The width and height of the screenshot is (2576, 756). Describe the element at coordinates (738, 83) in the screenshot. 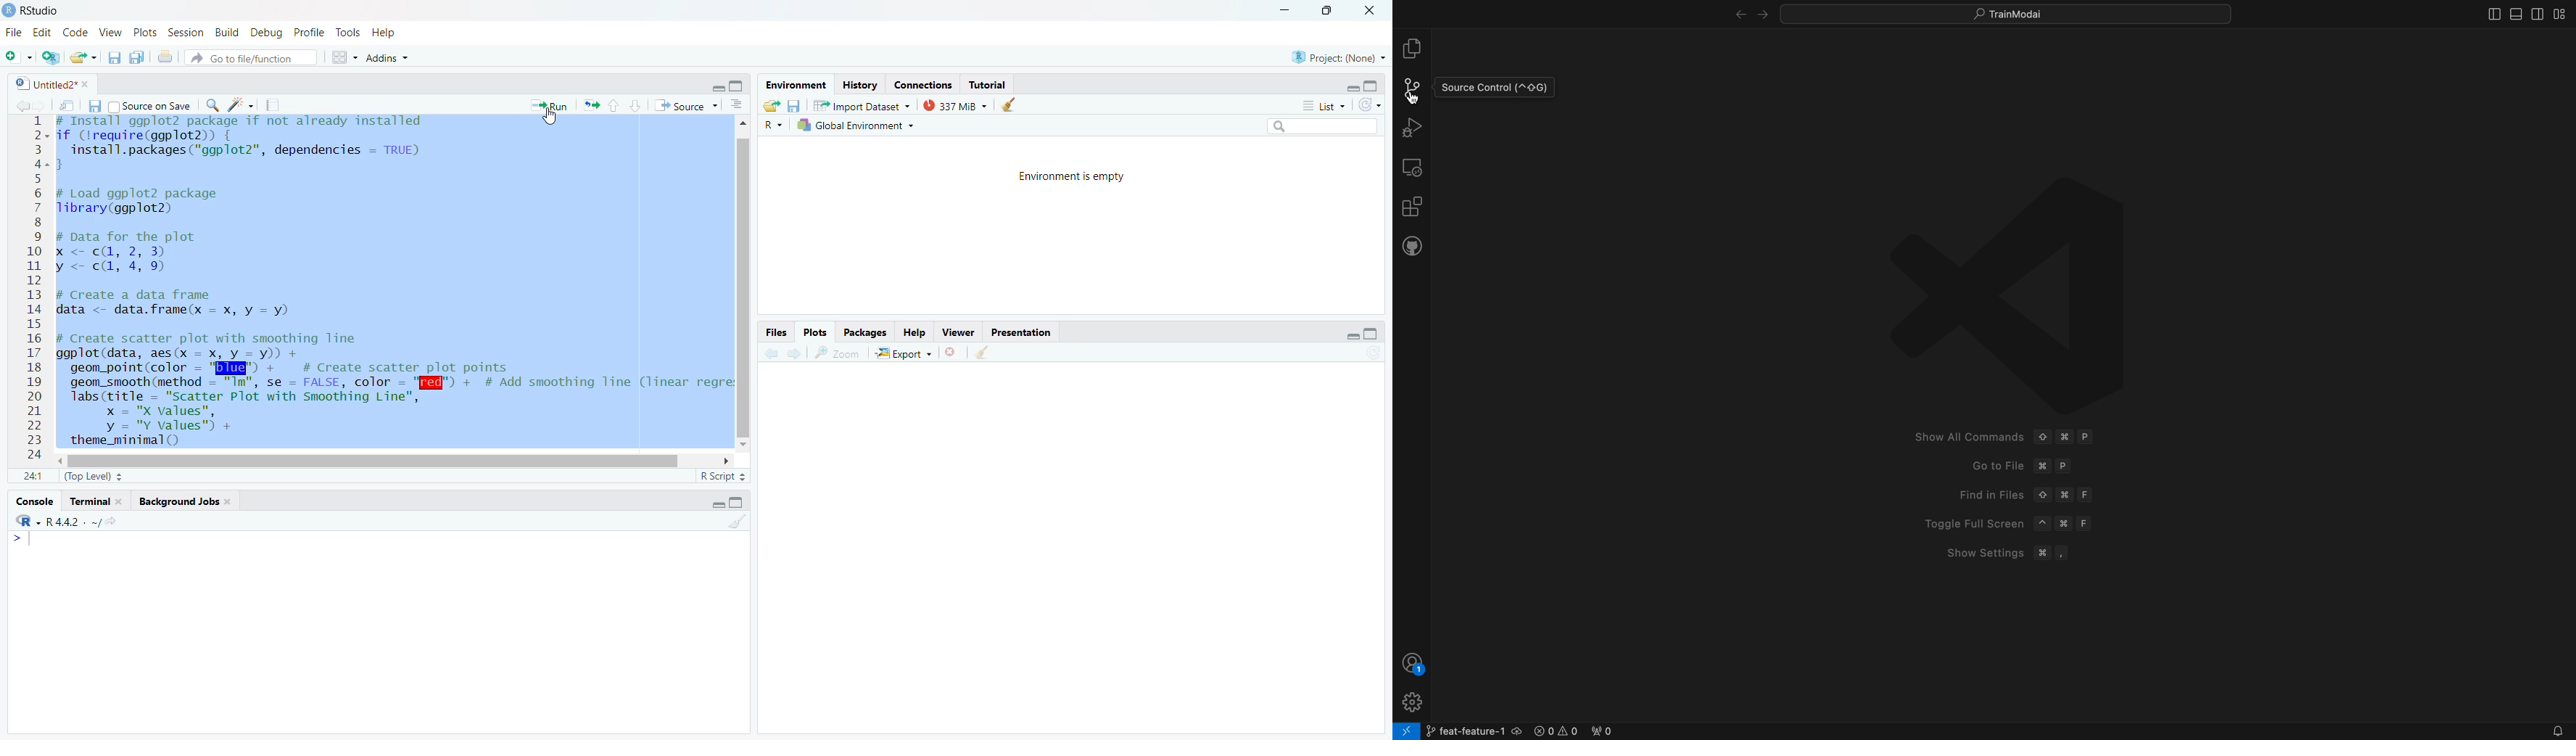

I see `hide console` at that location.